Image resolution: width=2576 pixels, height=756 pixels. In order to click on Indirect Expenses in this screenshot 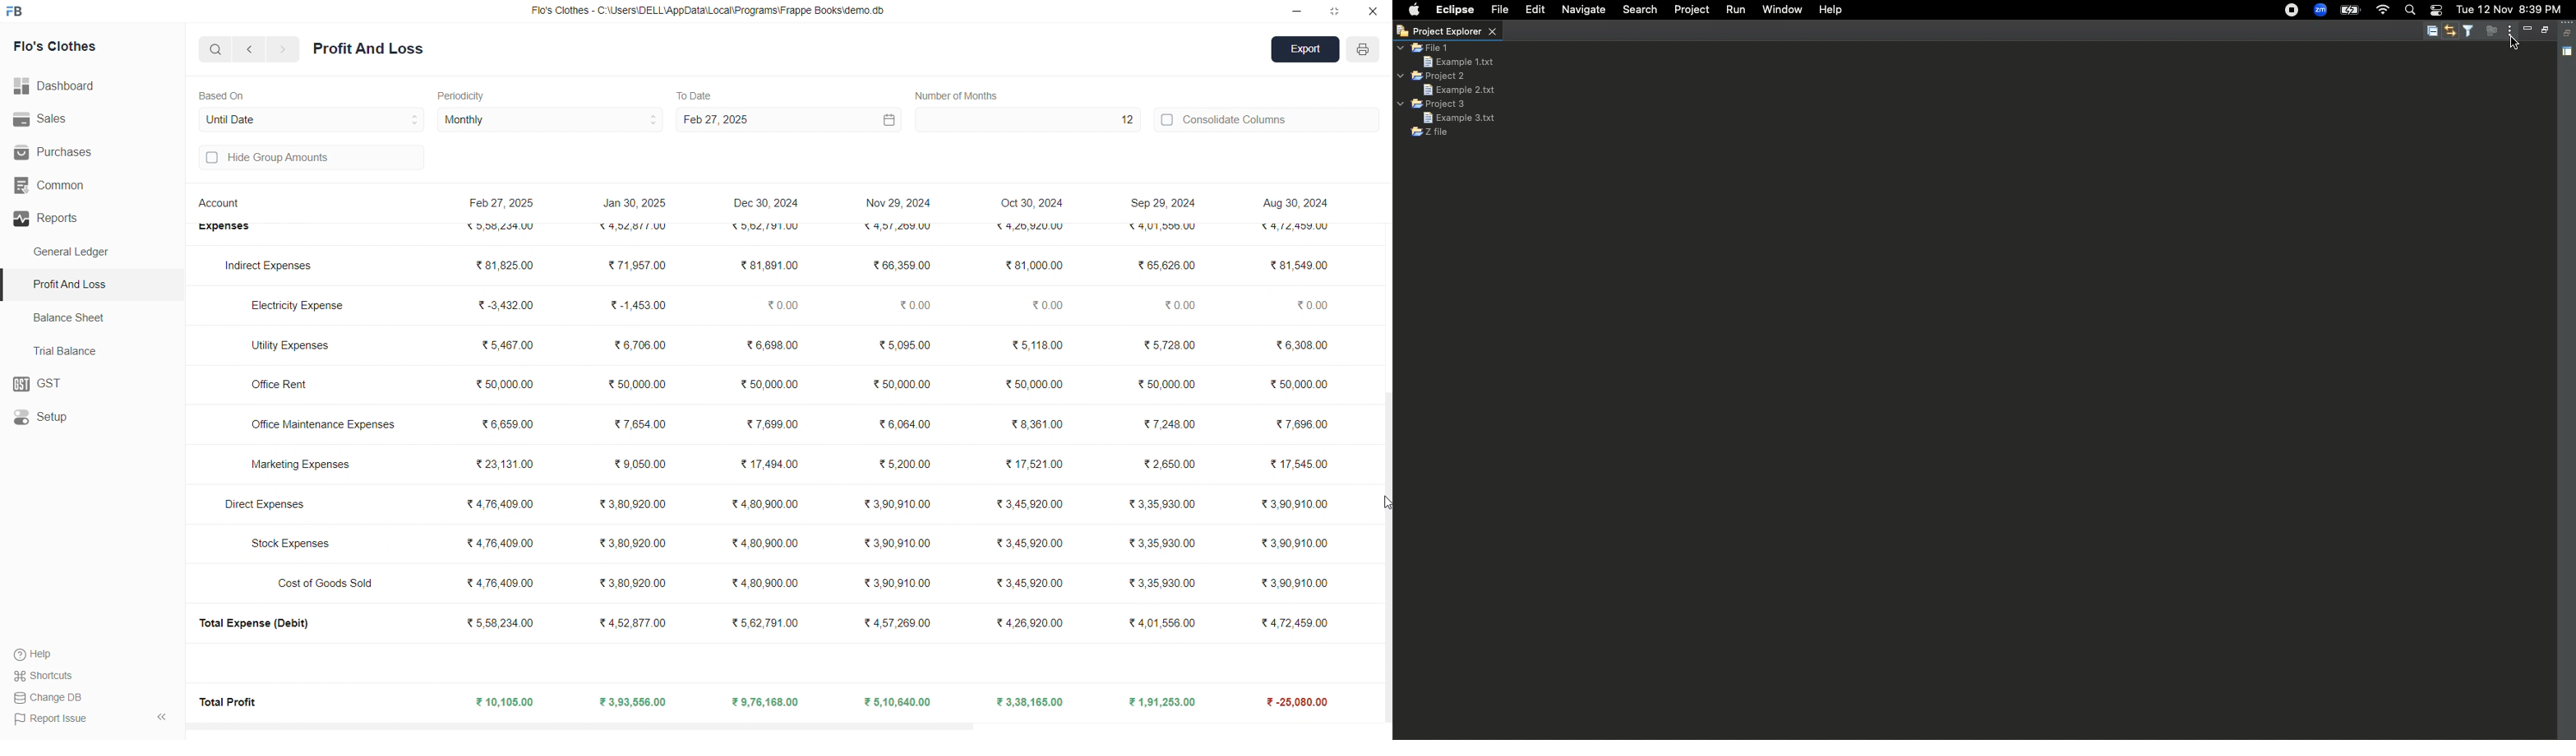, I will do `click(270, 266)`.